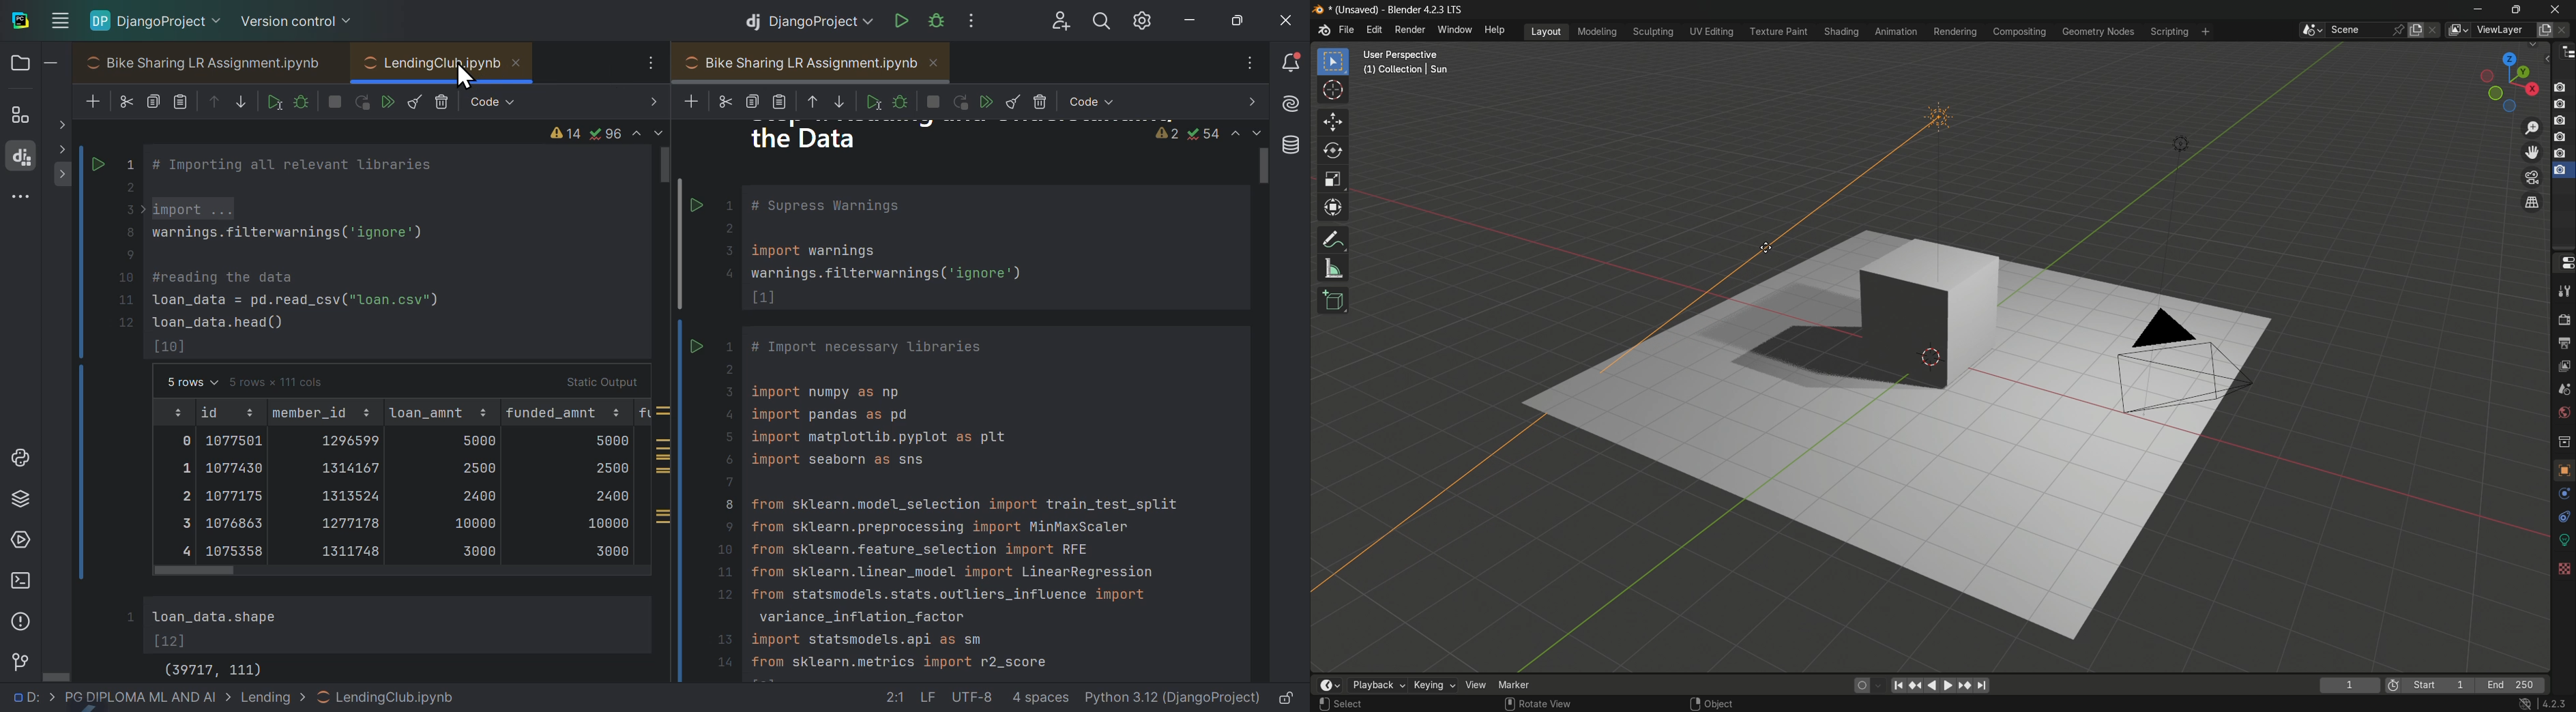 This screenshot has height=728, width=2576. I want to click on Lock, so click(1285, 698).